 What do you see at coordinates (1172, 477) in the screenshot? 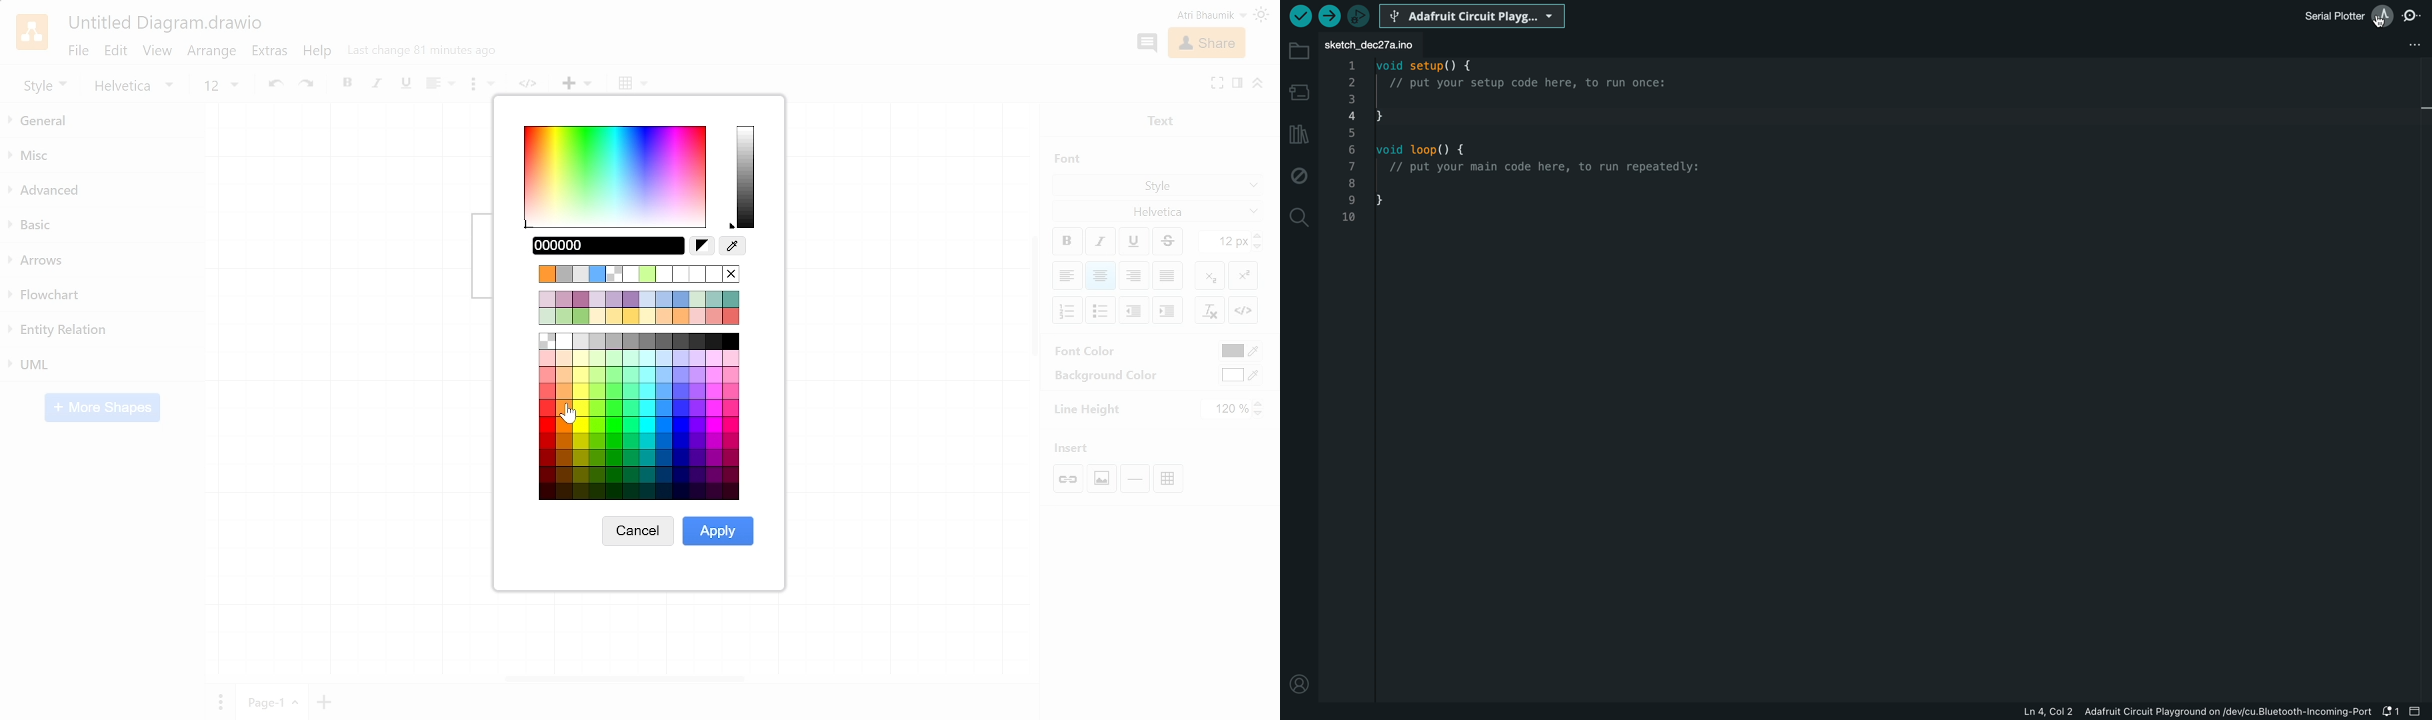
I see `Table` at bounding box center [1172, 477].